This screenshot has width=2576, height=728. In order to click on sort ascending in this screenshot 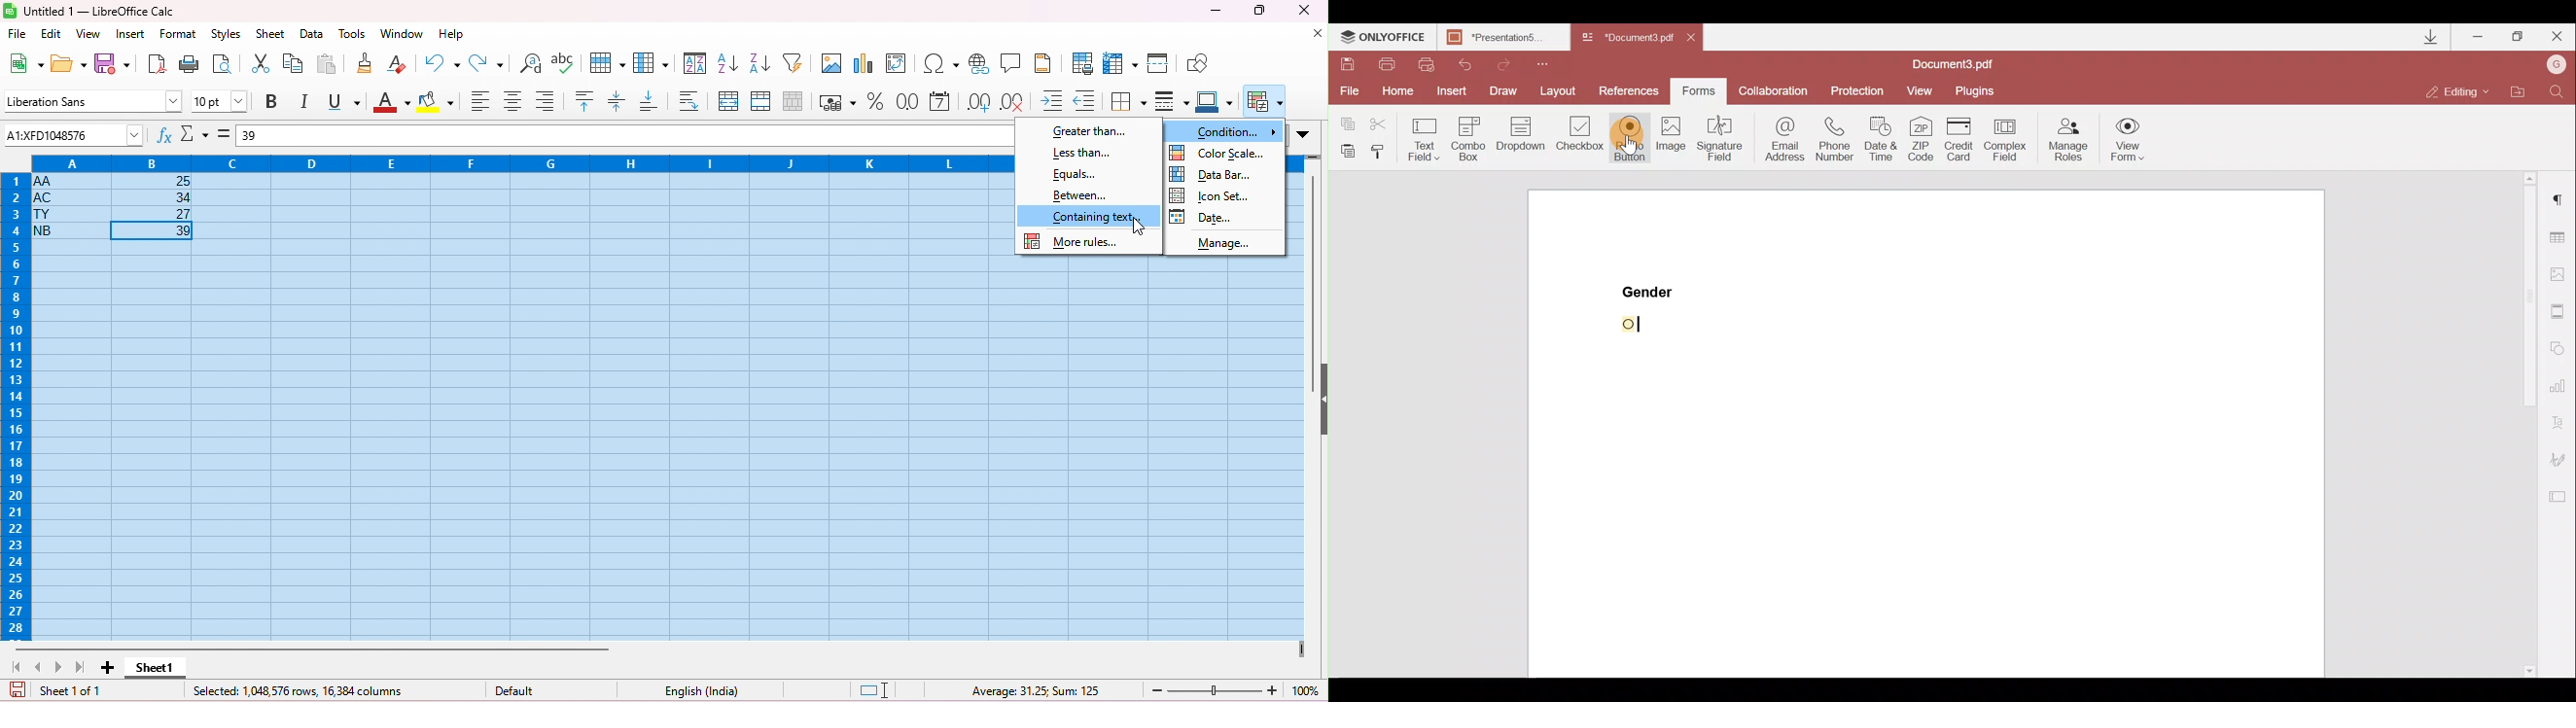, I will do `click(728, 61)`.